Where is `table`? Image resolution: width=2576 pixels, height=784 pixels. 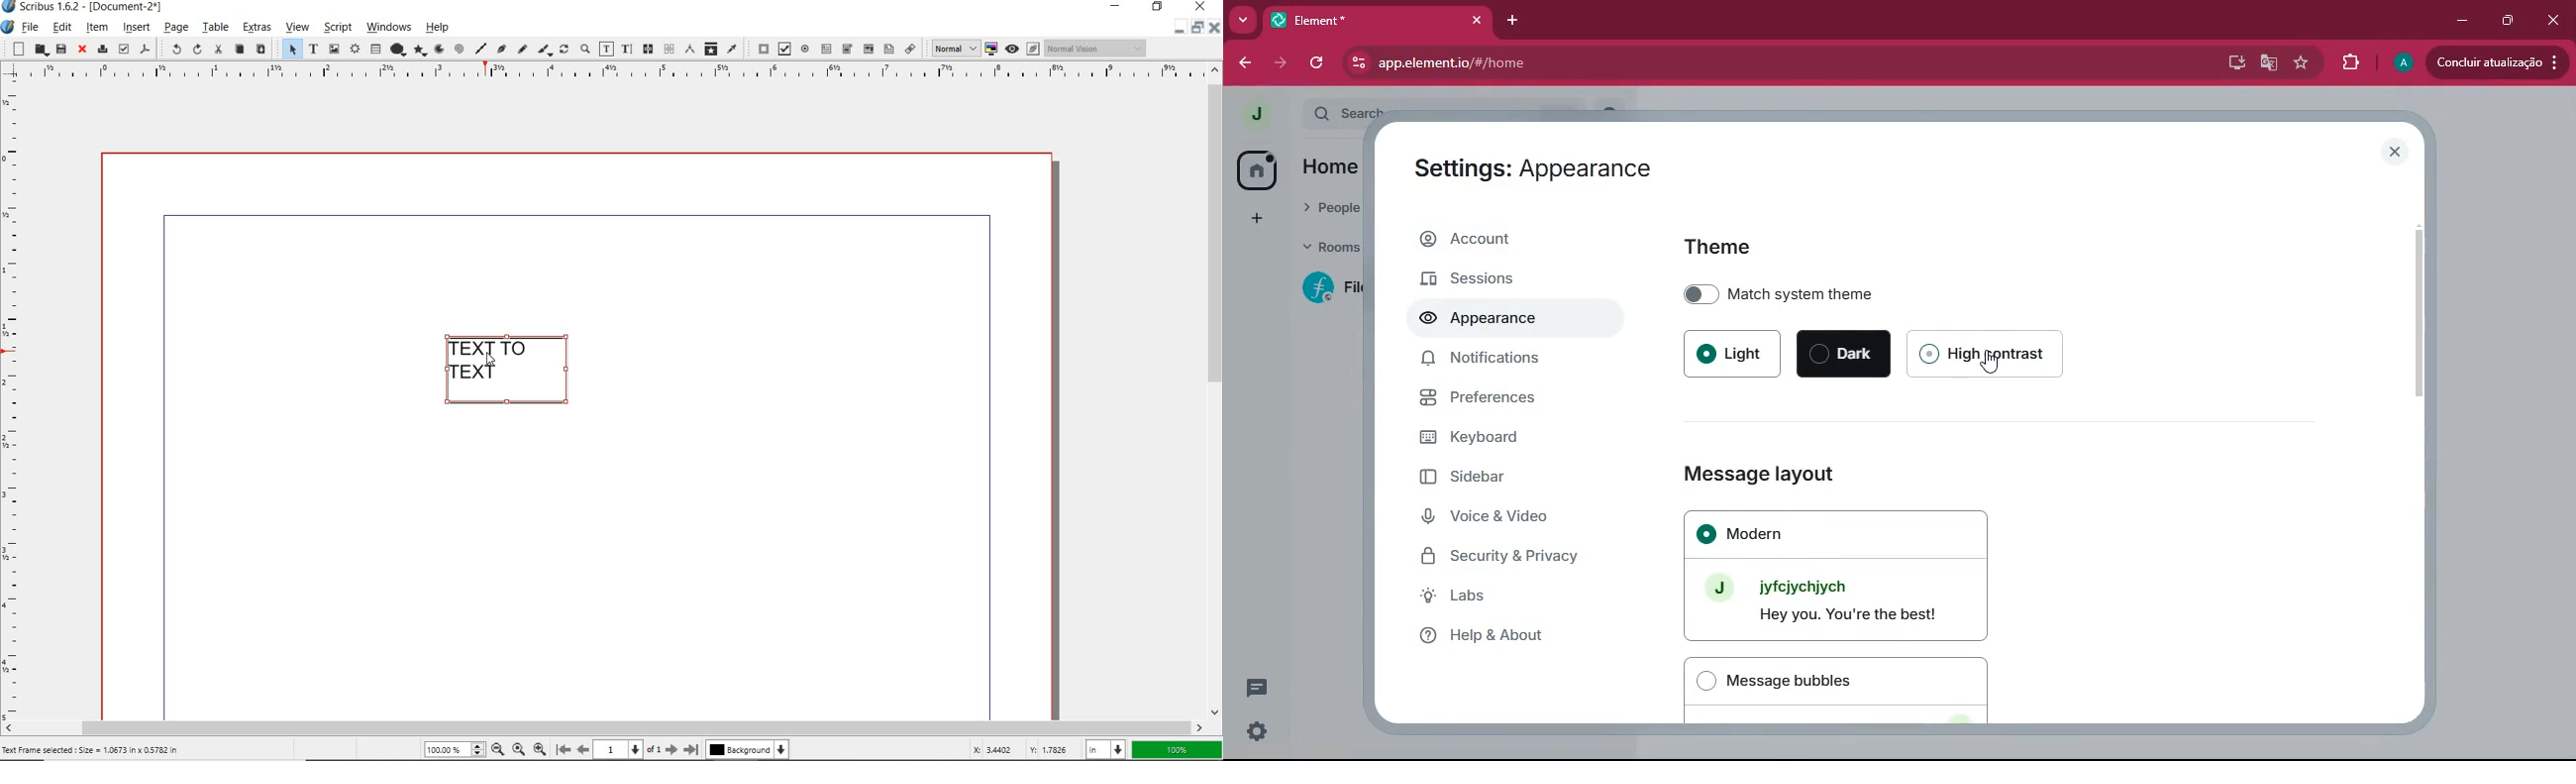
table is located at coordinates (214, 27).